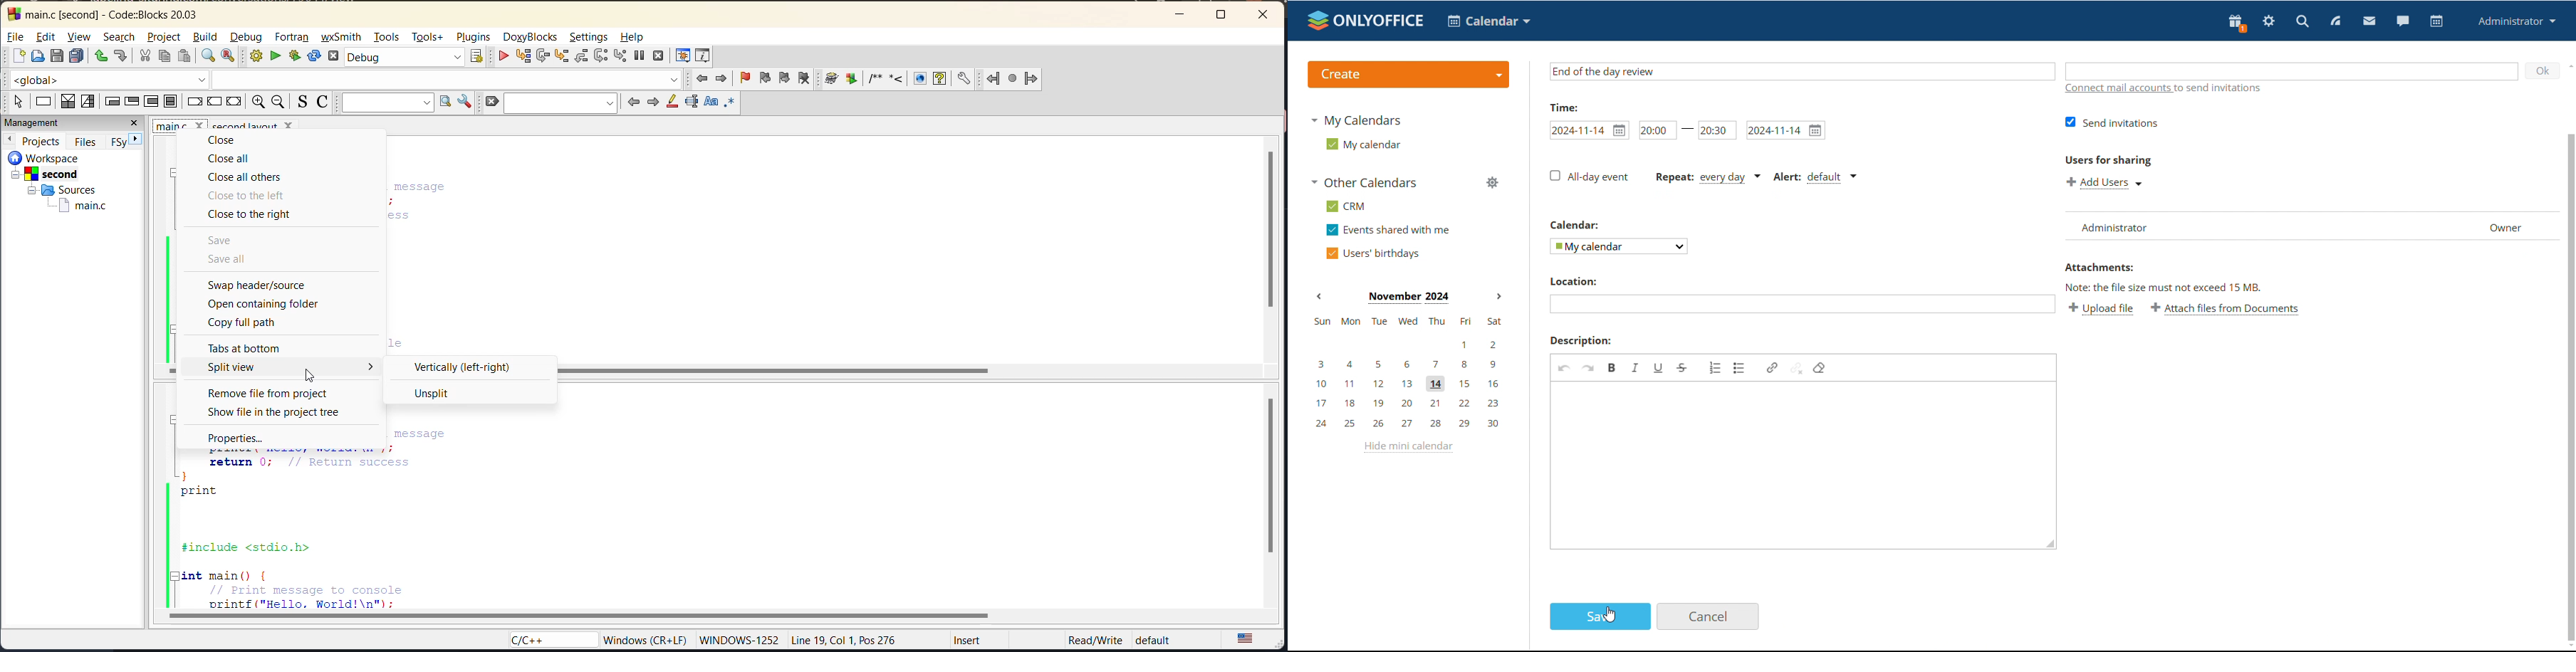 The width and height of the screenshot is (2576, 672). I want to click on open containing folder, so click(271, 304).